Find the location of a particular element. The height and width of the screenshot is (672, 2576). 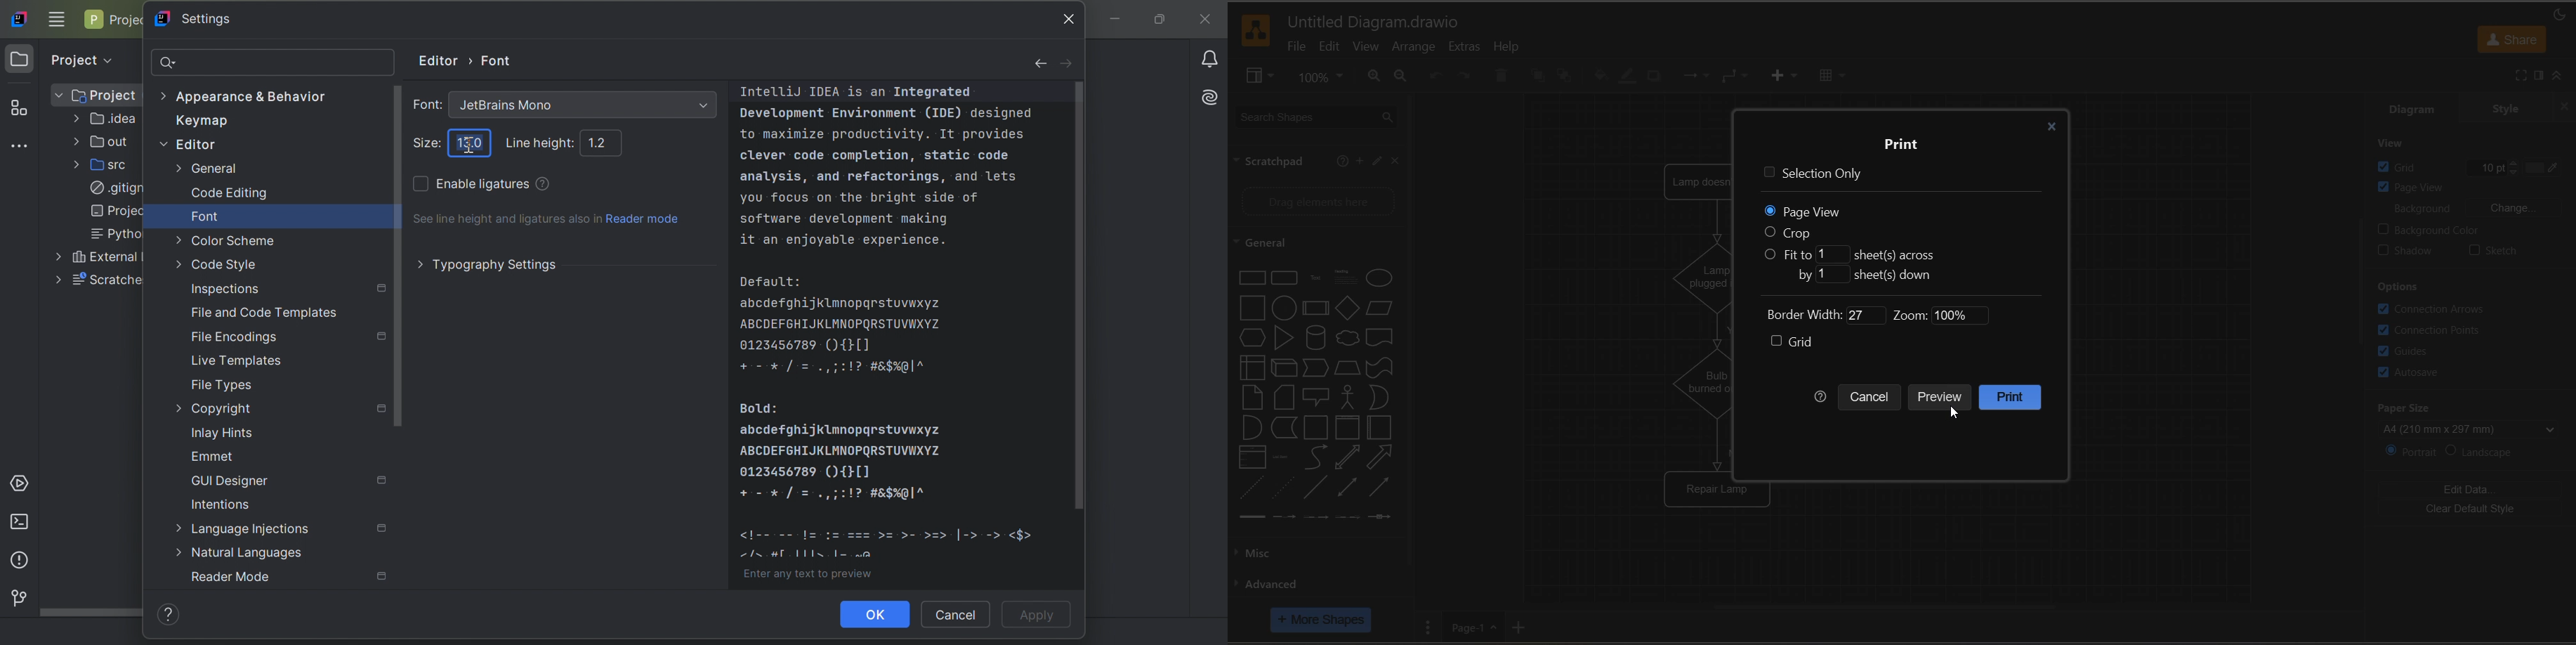

cursor is located at coordinates (1956, 414).